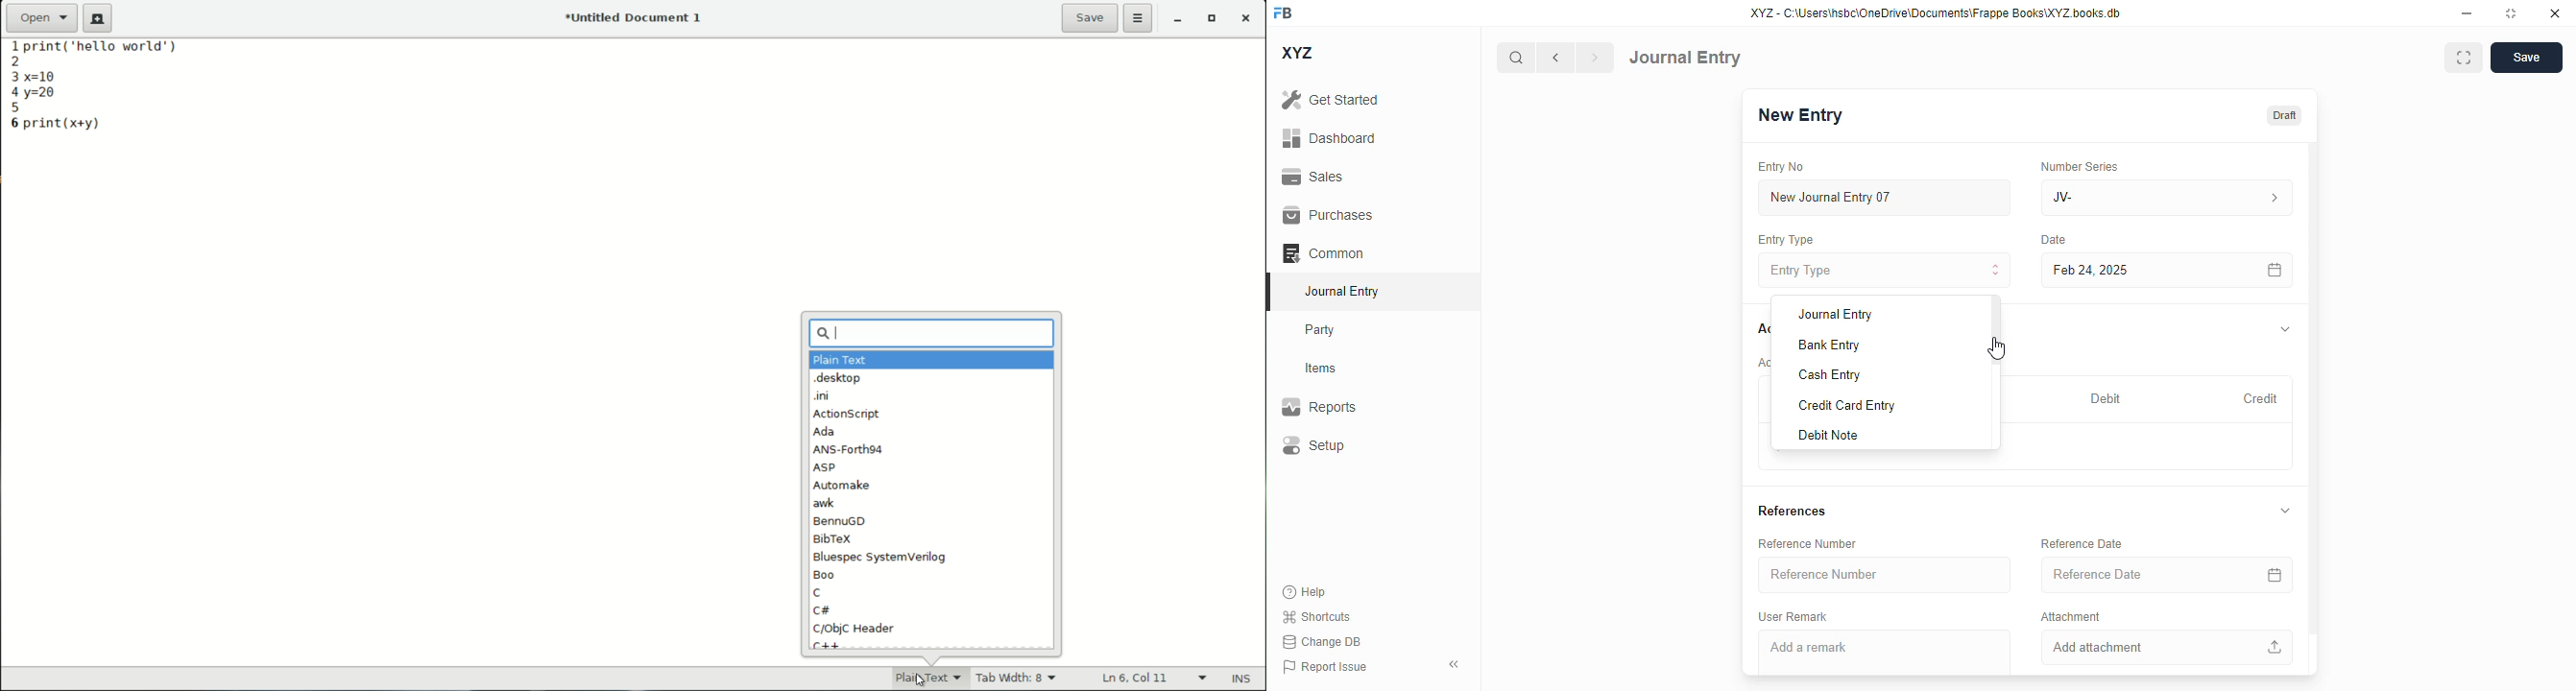  I want to click on JV-, so click(2167, 198).